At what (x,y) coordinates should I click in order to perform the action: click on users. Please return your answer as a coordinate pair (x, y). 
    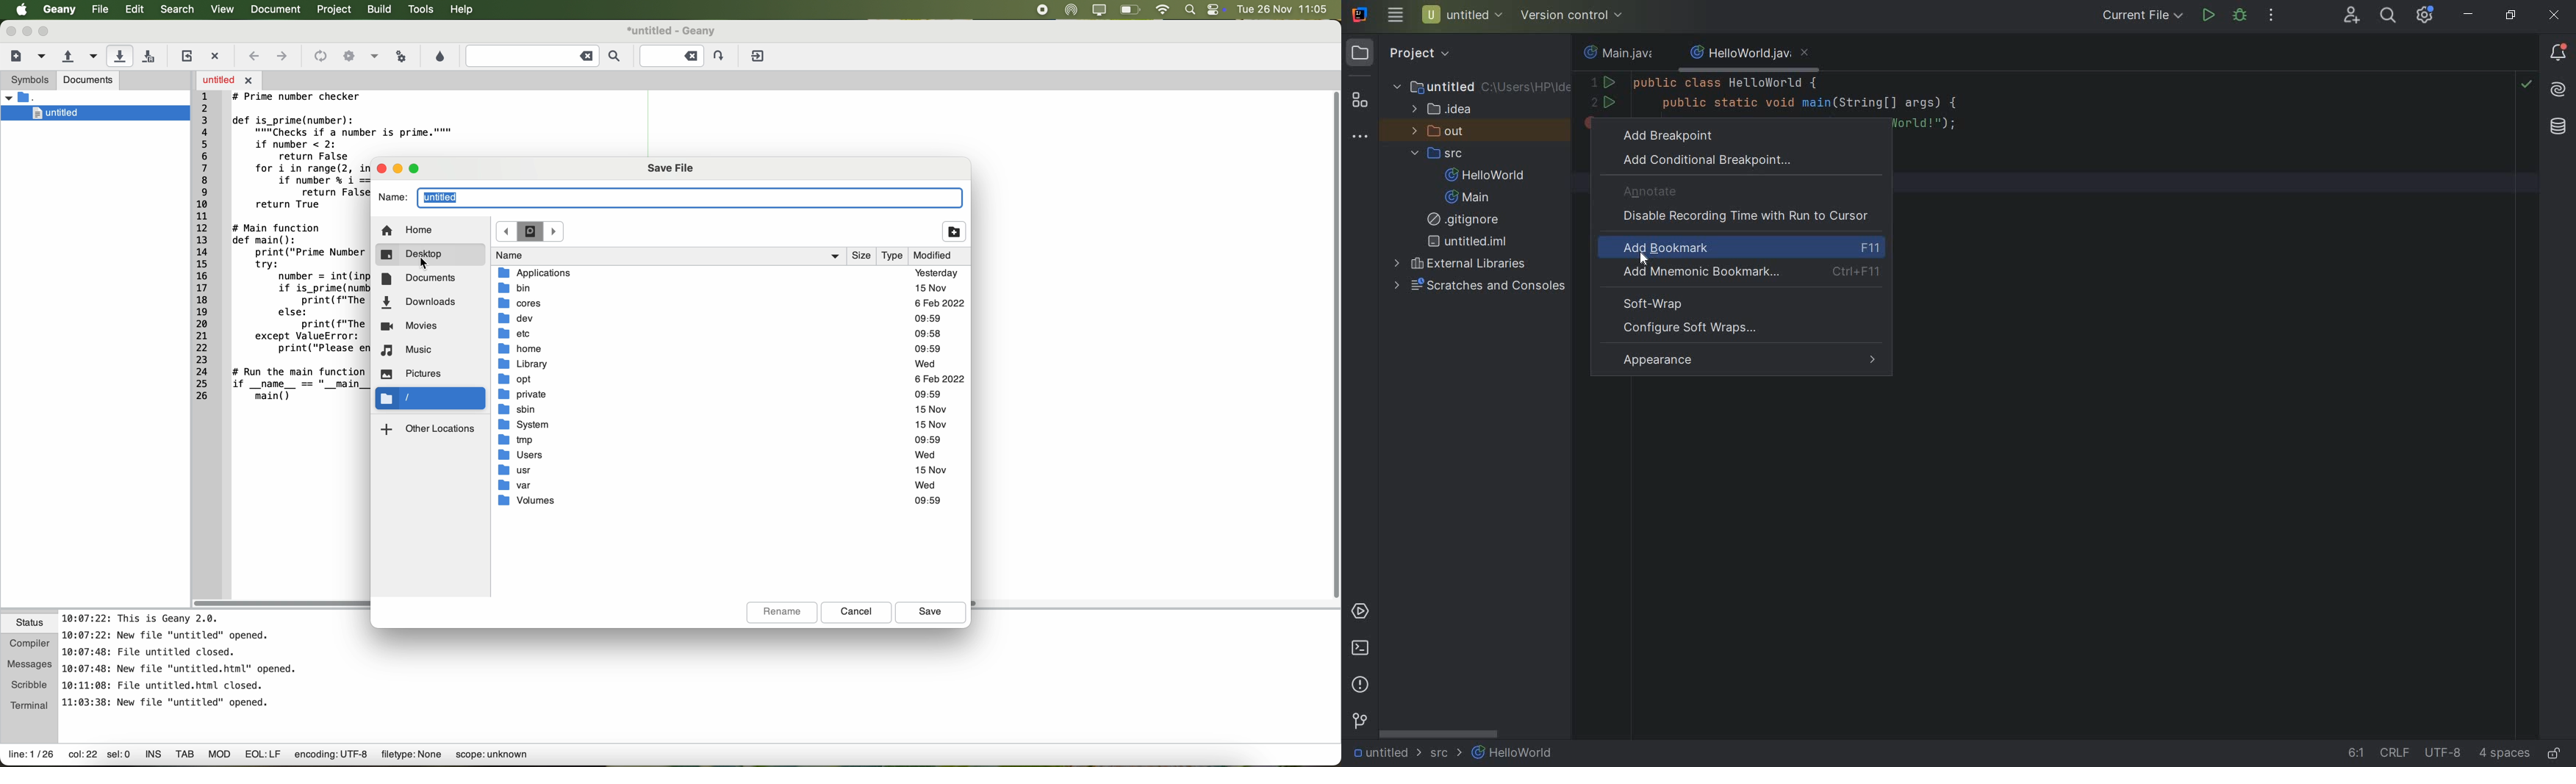
    Looking at the image, I should click on (722, 454).